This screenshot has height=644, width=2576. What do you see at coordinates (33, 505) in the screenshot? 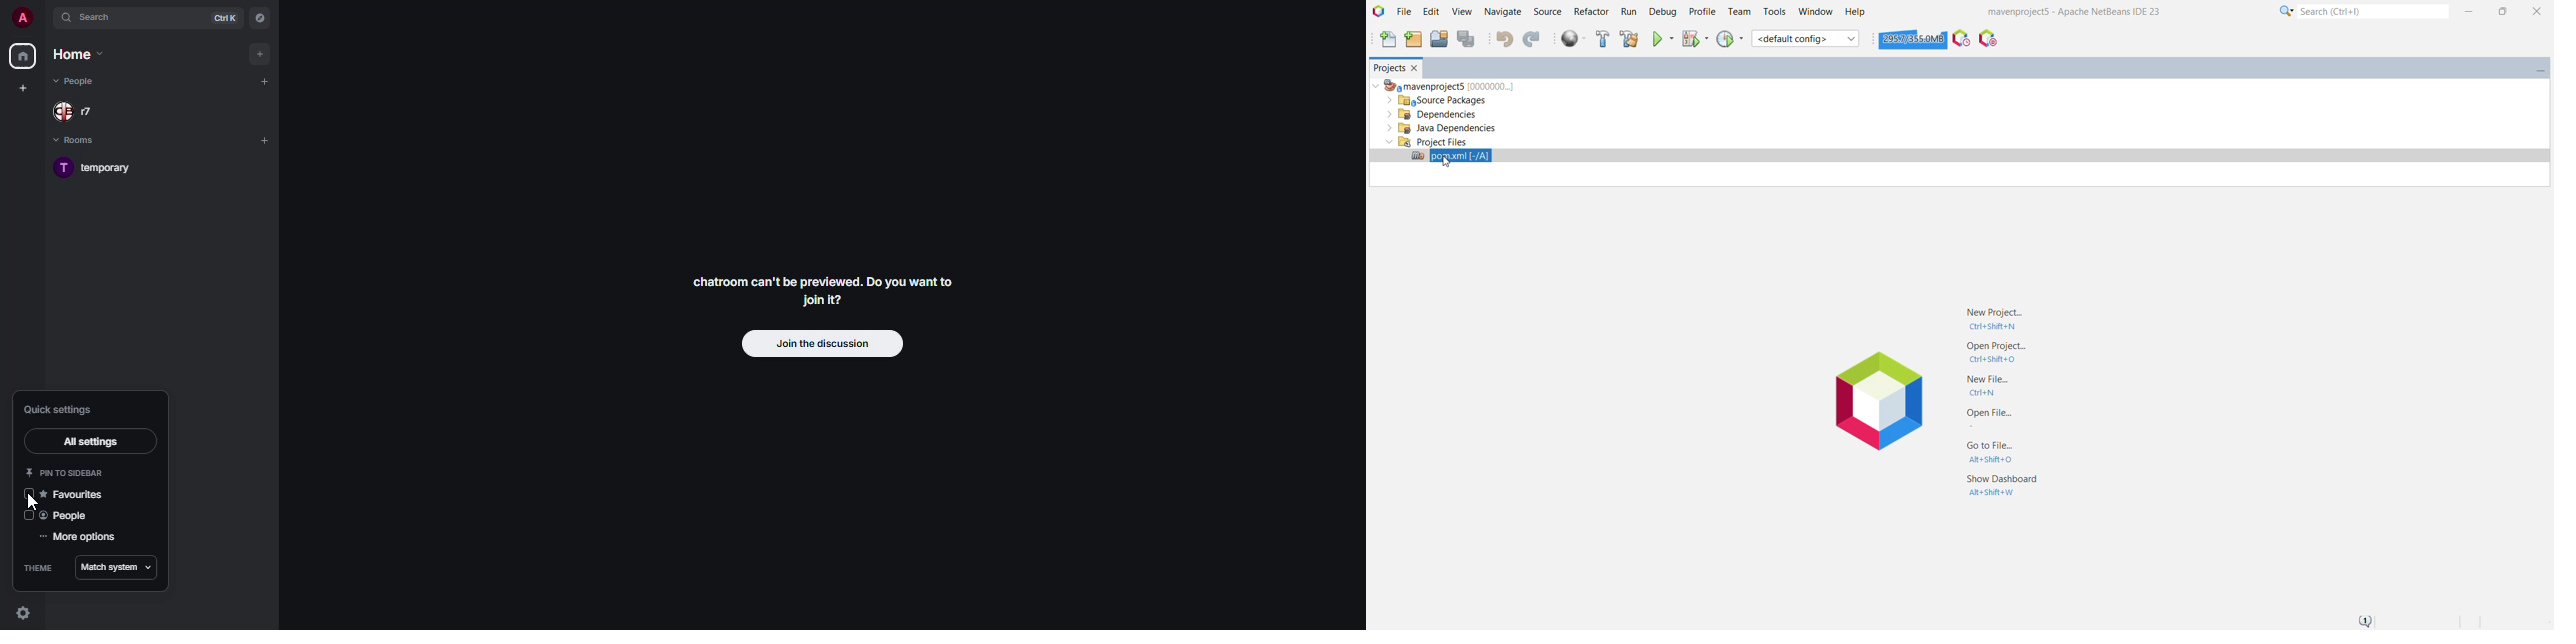
I see `cursor` at bounding box center [33, 505].